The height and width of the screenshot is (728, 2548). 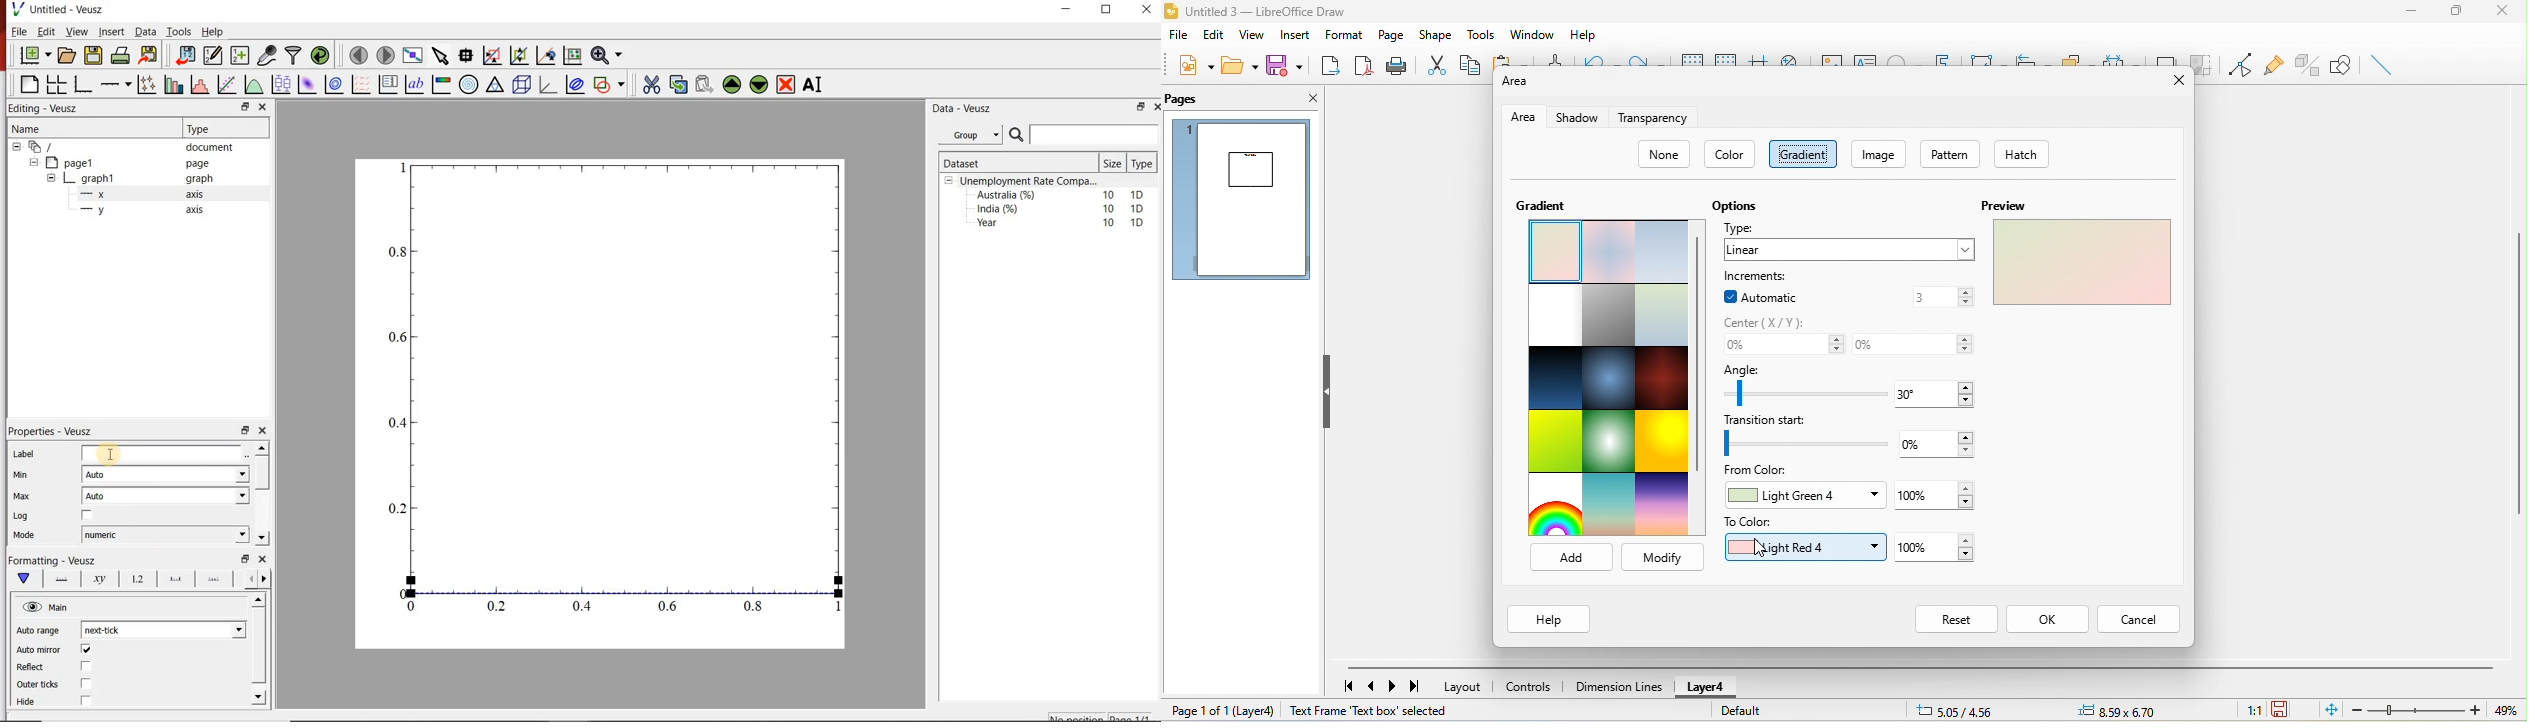 What do you see at coordinates (1192, 102) in the screenshot?
I see `pages` at bounding box center [1192, 102].